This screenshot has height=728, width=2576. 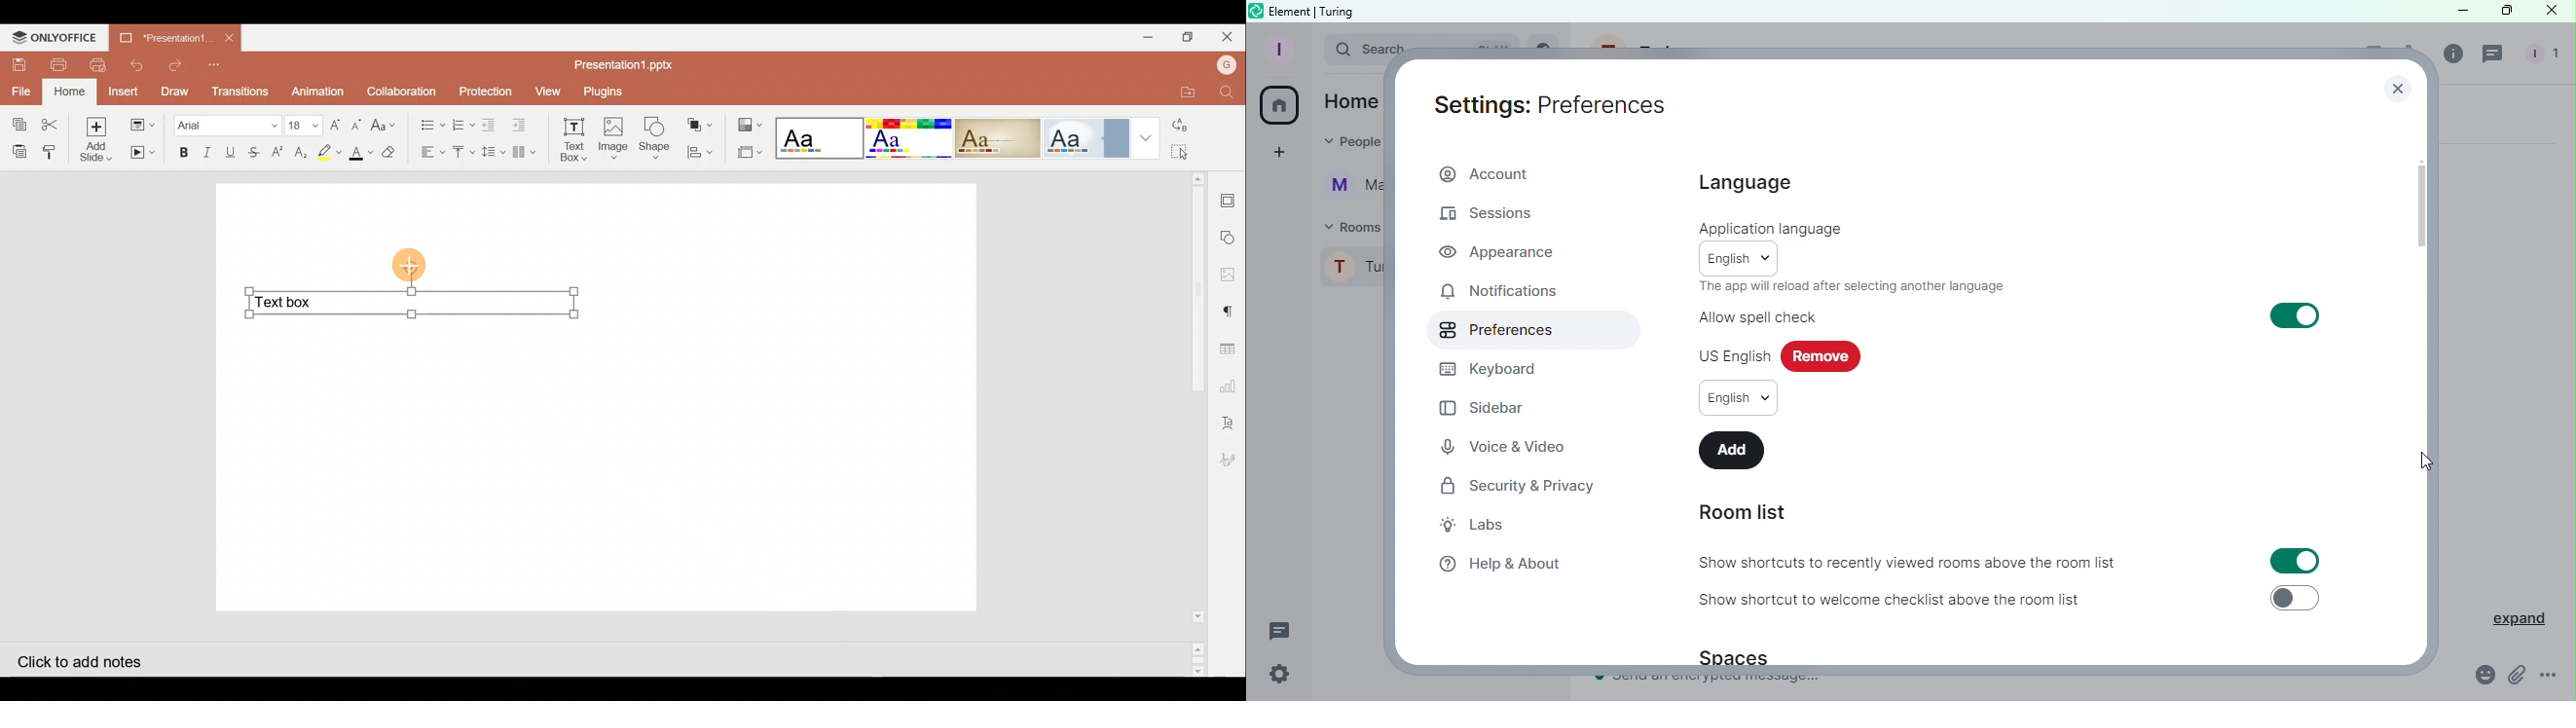 I want to click on Font name, so click(x=227, y=123).